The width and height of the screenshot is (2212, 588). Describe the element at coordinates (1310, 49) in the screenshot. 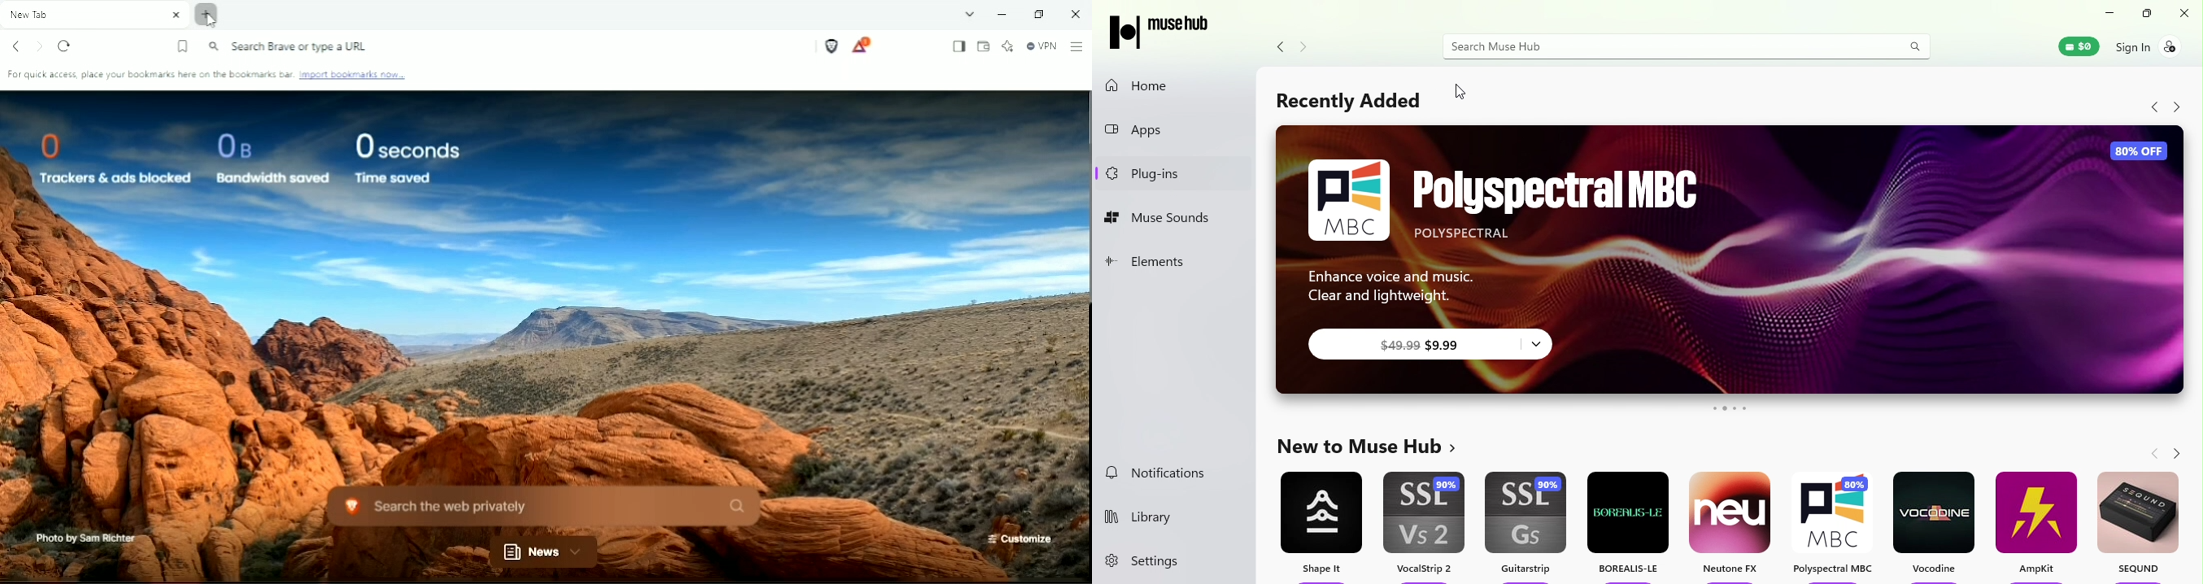

I see `Navigate forward` at that location.